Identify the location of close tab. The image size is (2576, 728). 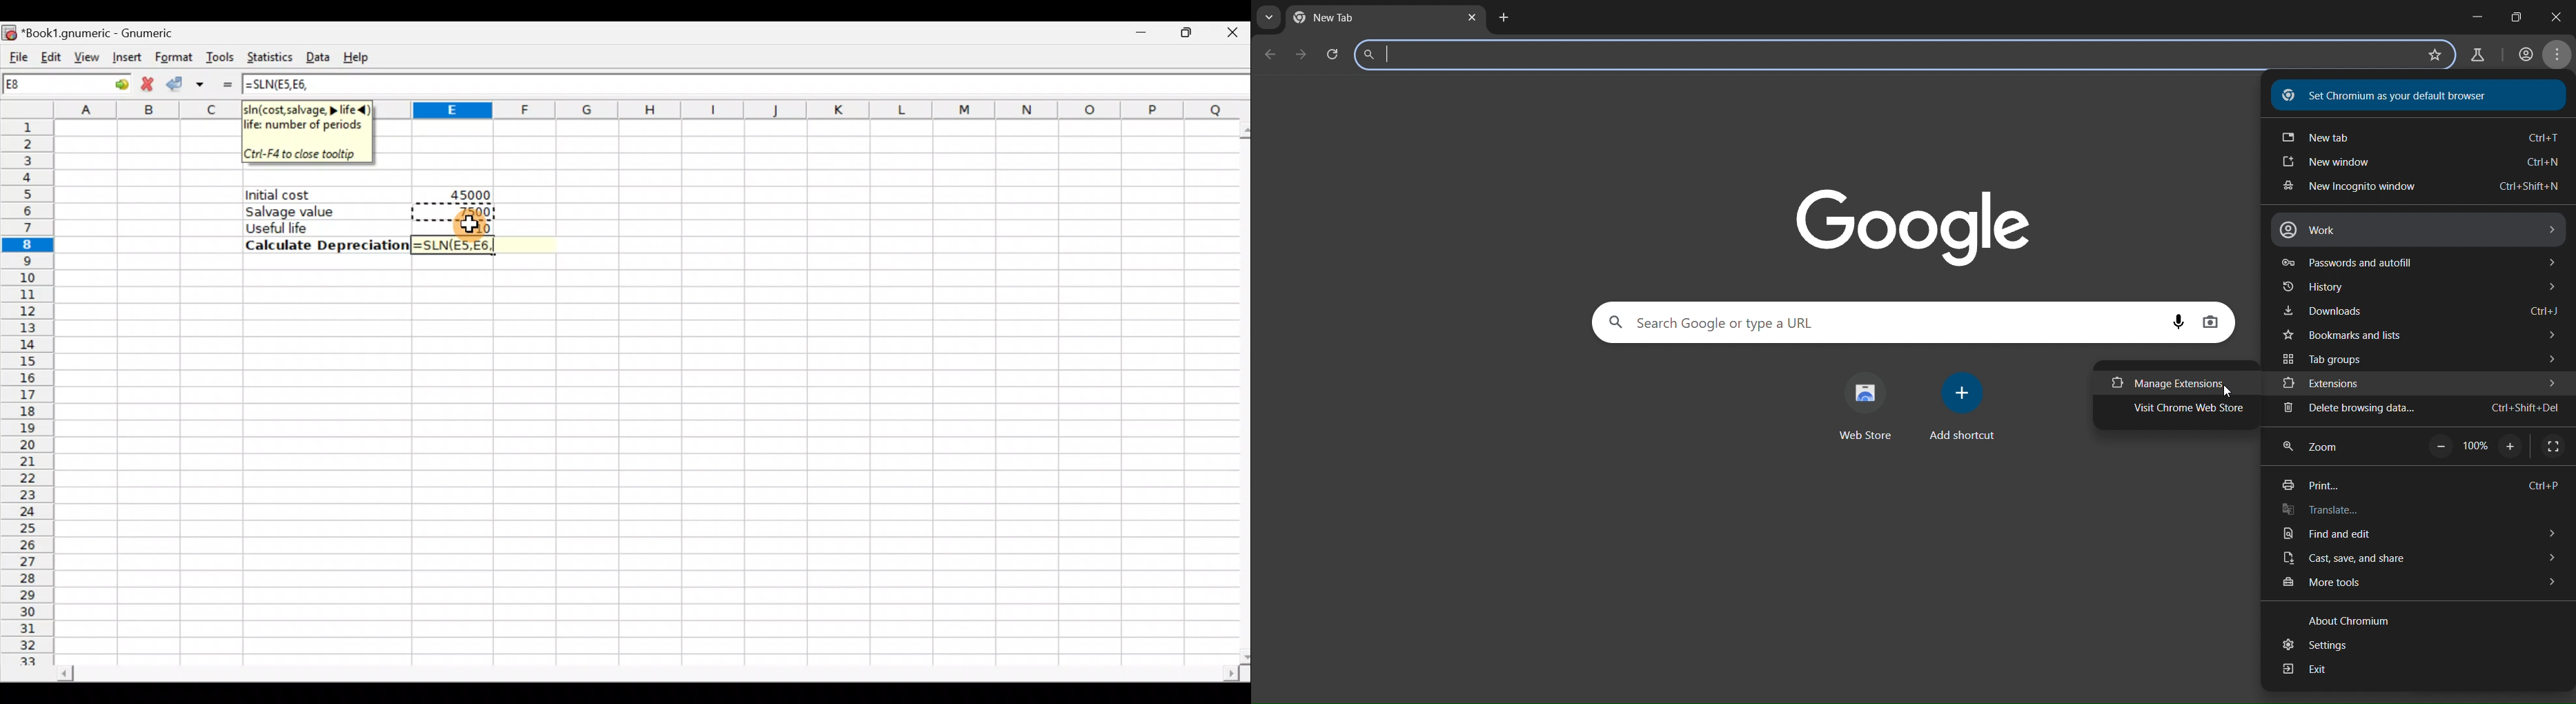
(1472, 17).